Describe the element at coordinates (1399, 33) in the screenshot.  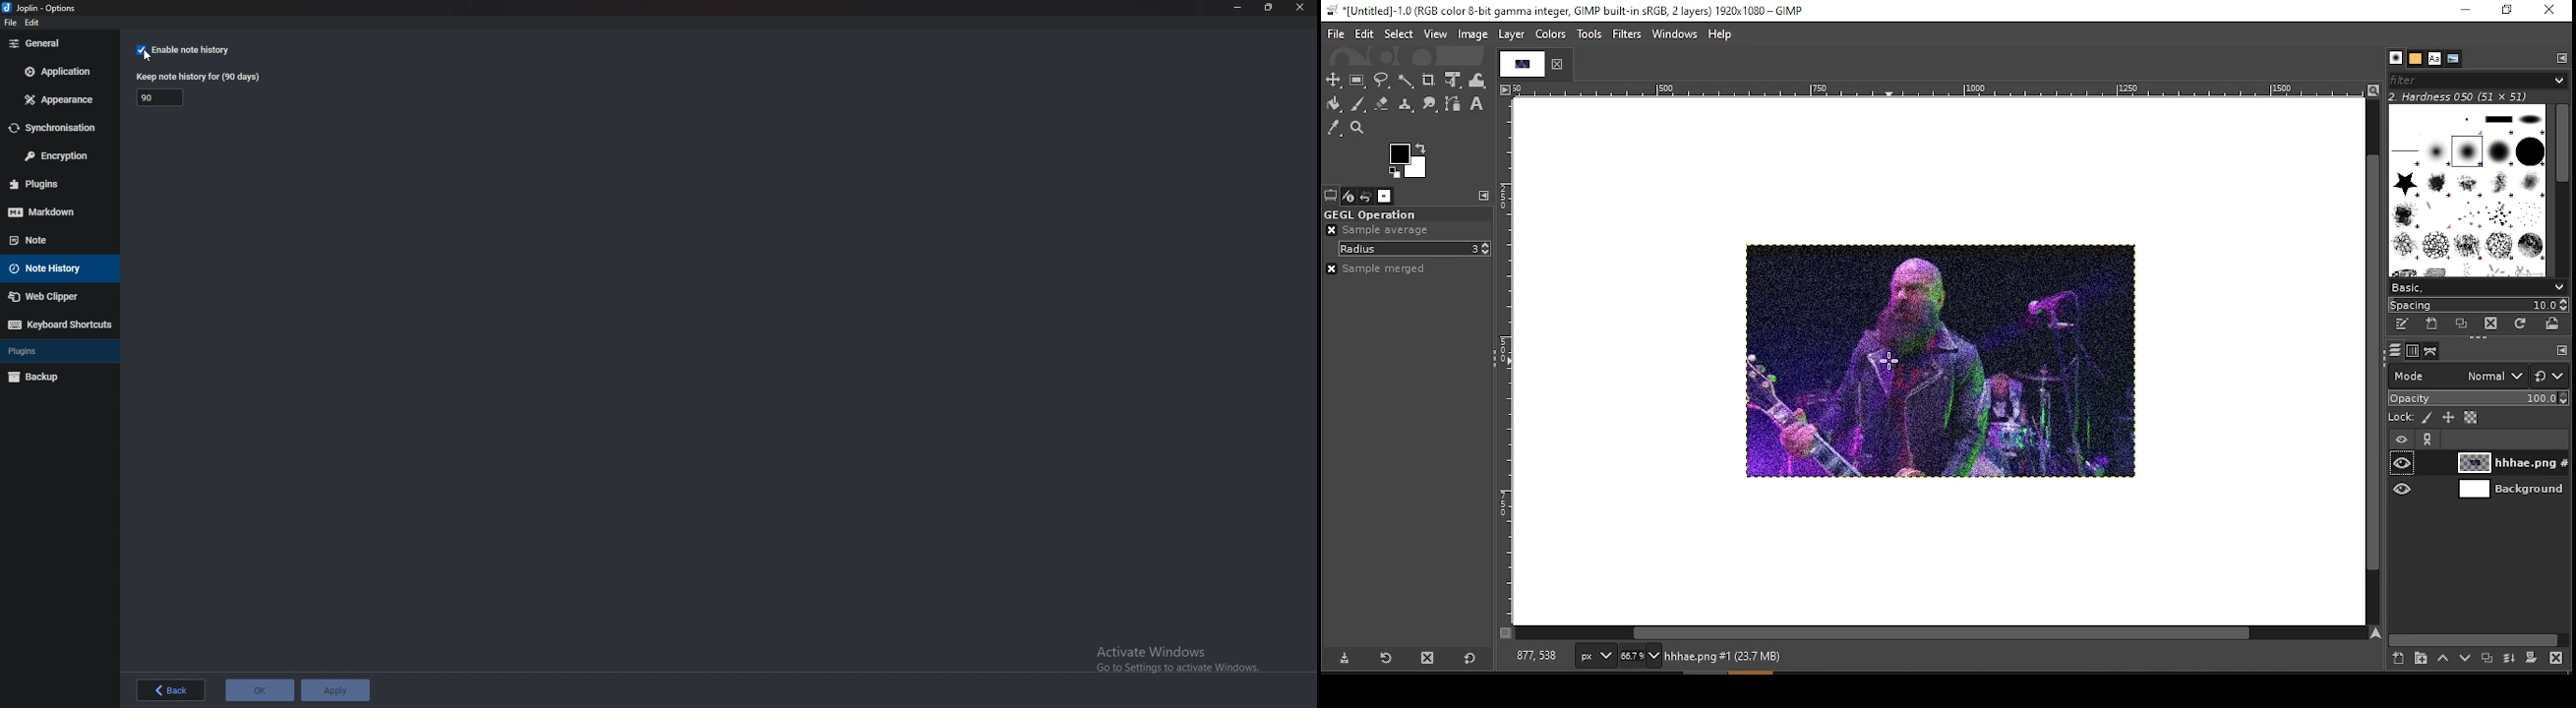
I see `select` at that location.